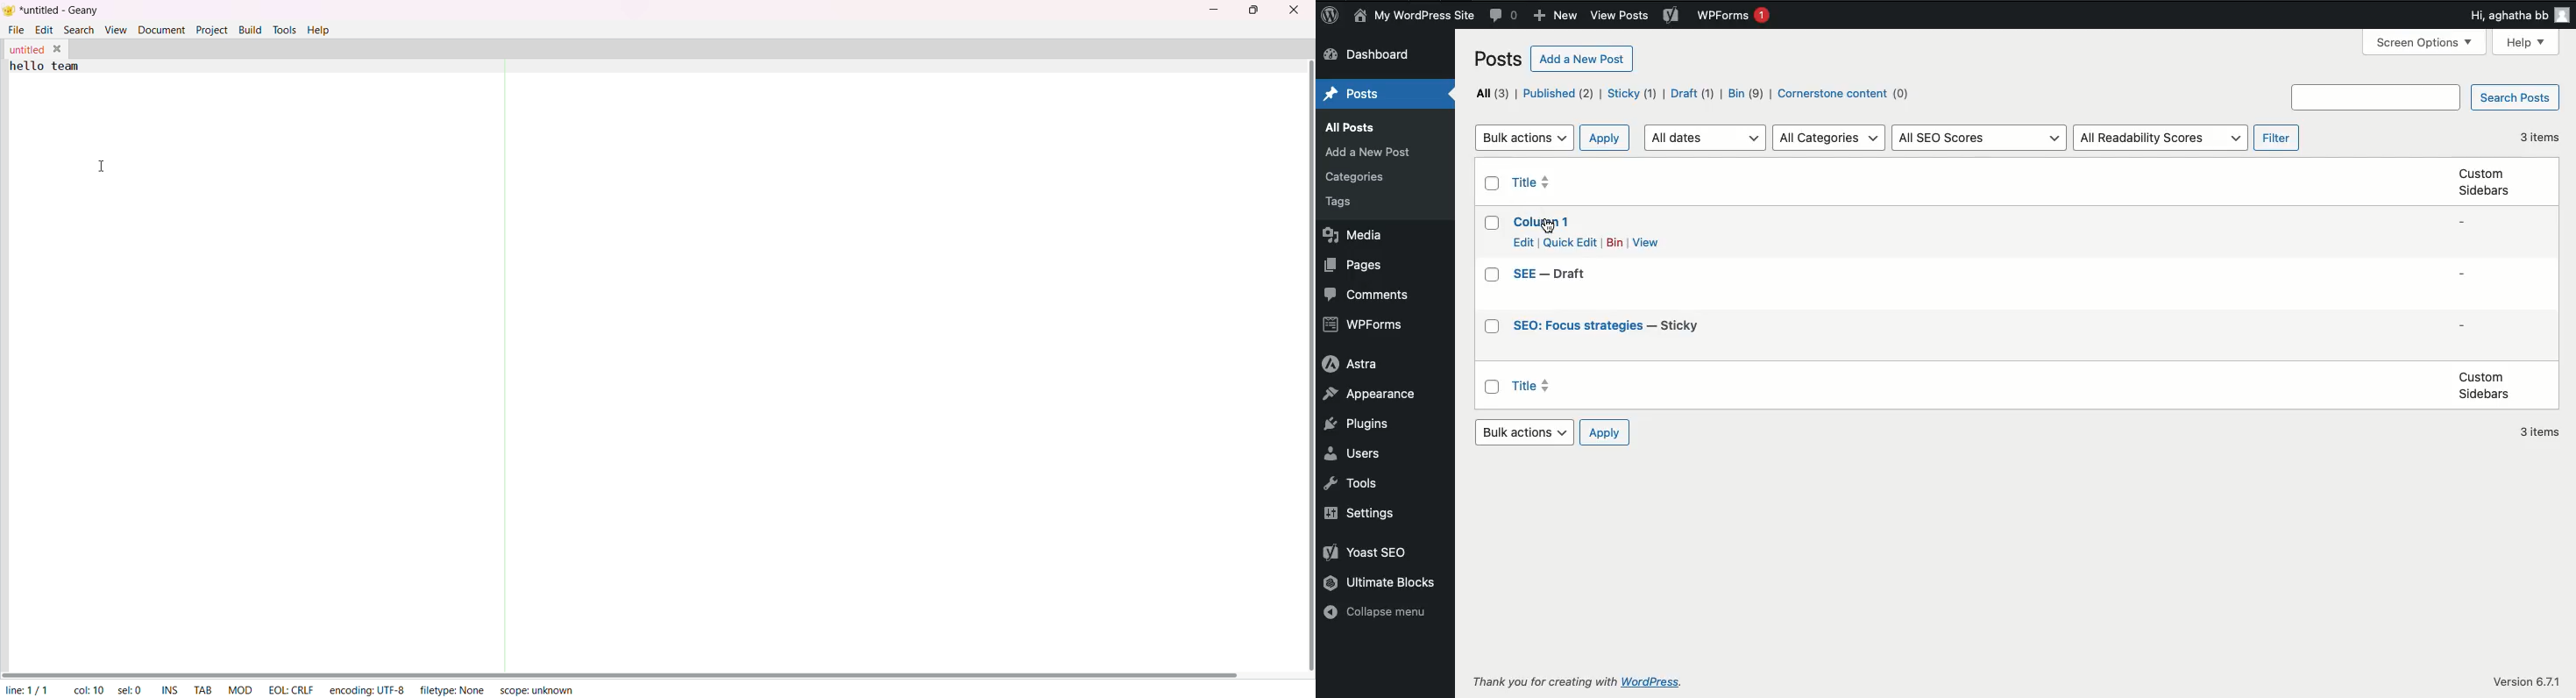 The image size is (2576, 700). I want to click on Help, so click(2525, 42).